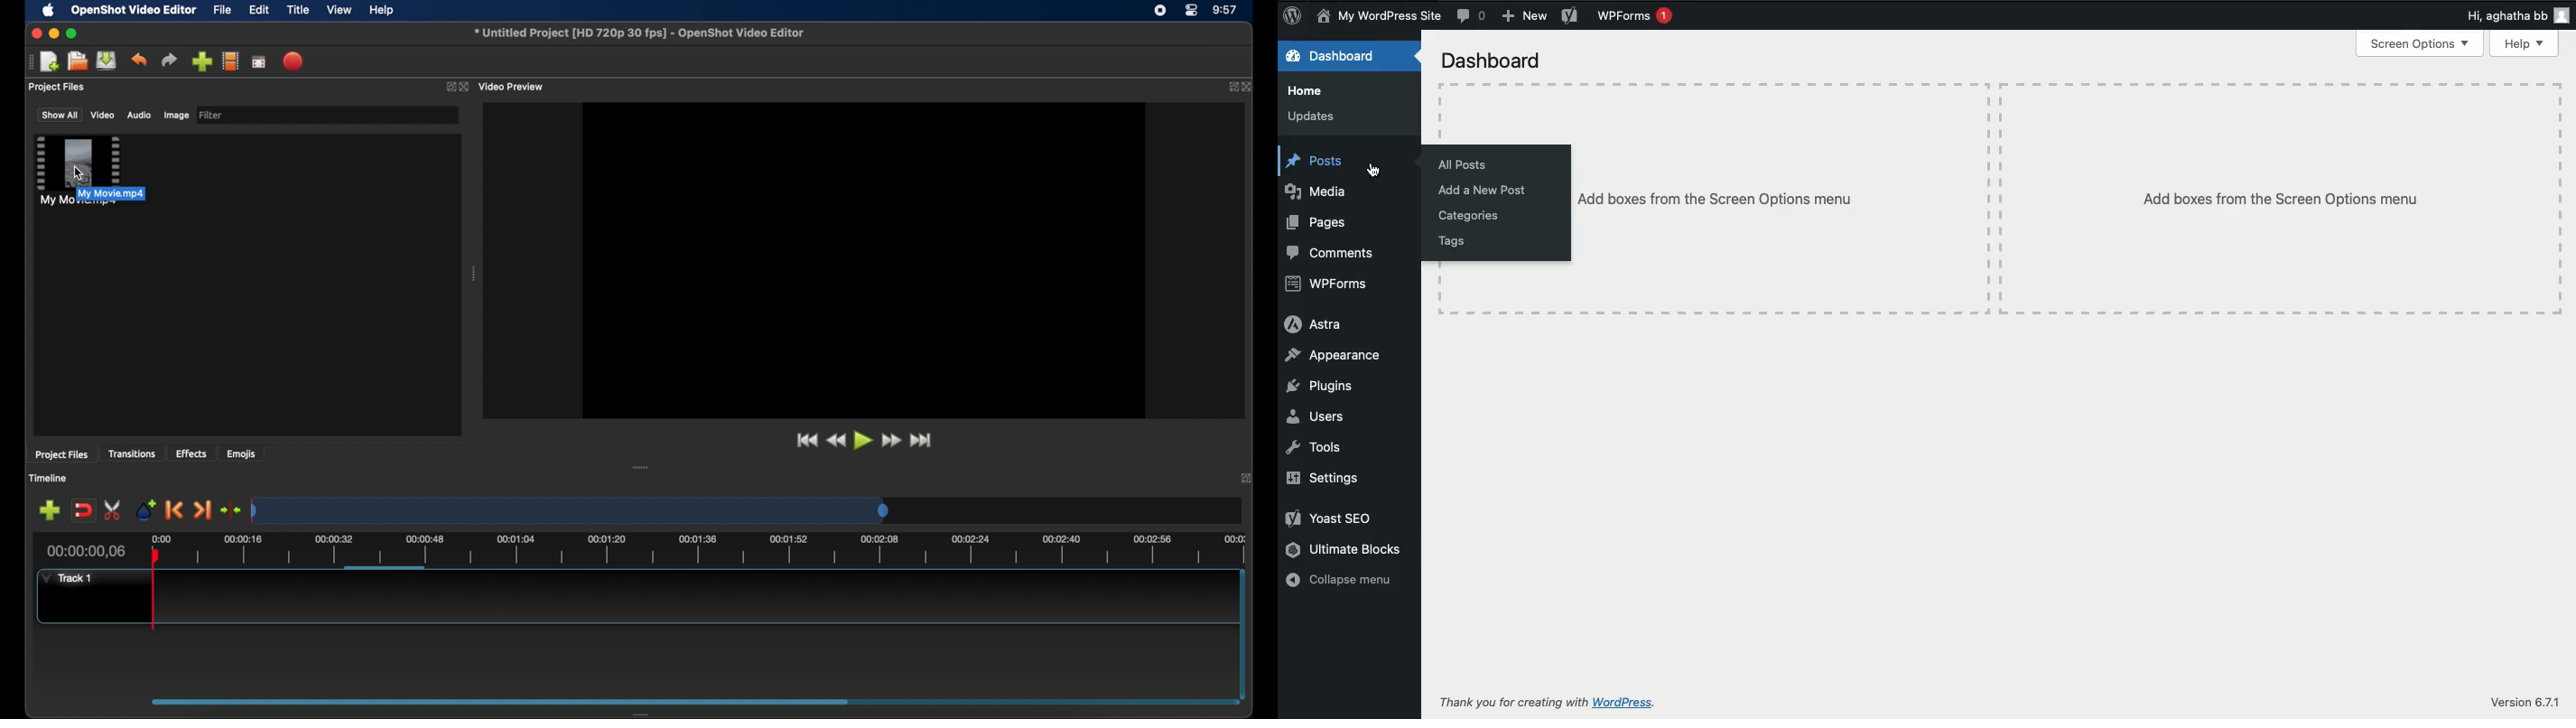  What do you see at coordinates (1333, 356) in the screenshot?
I see `Appearance` at bounding box center [1333, 356].